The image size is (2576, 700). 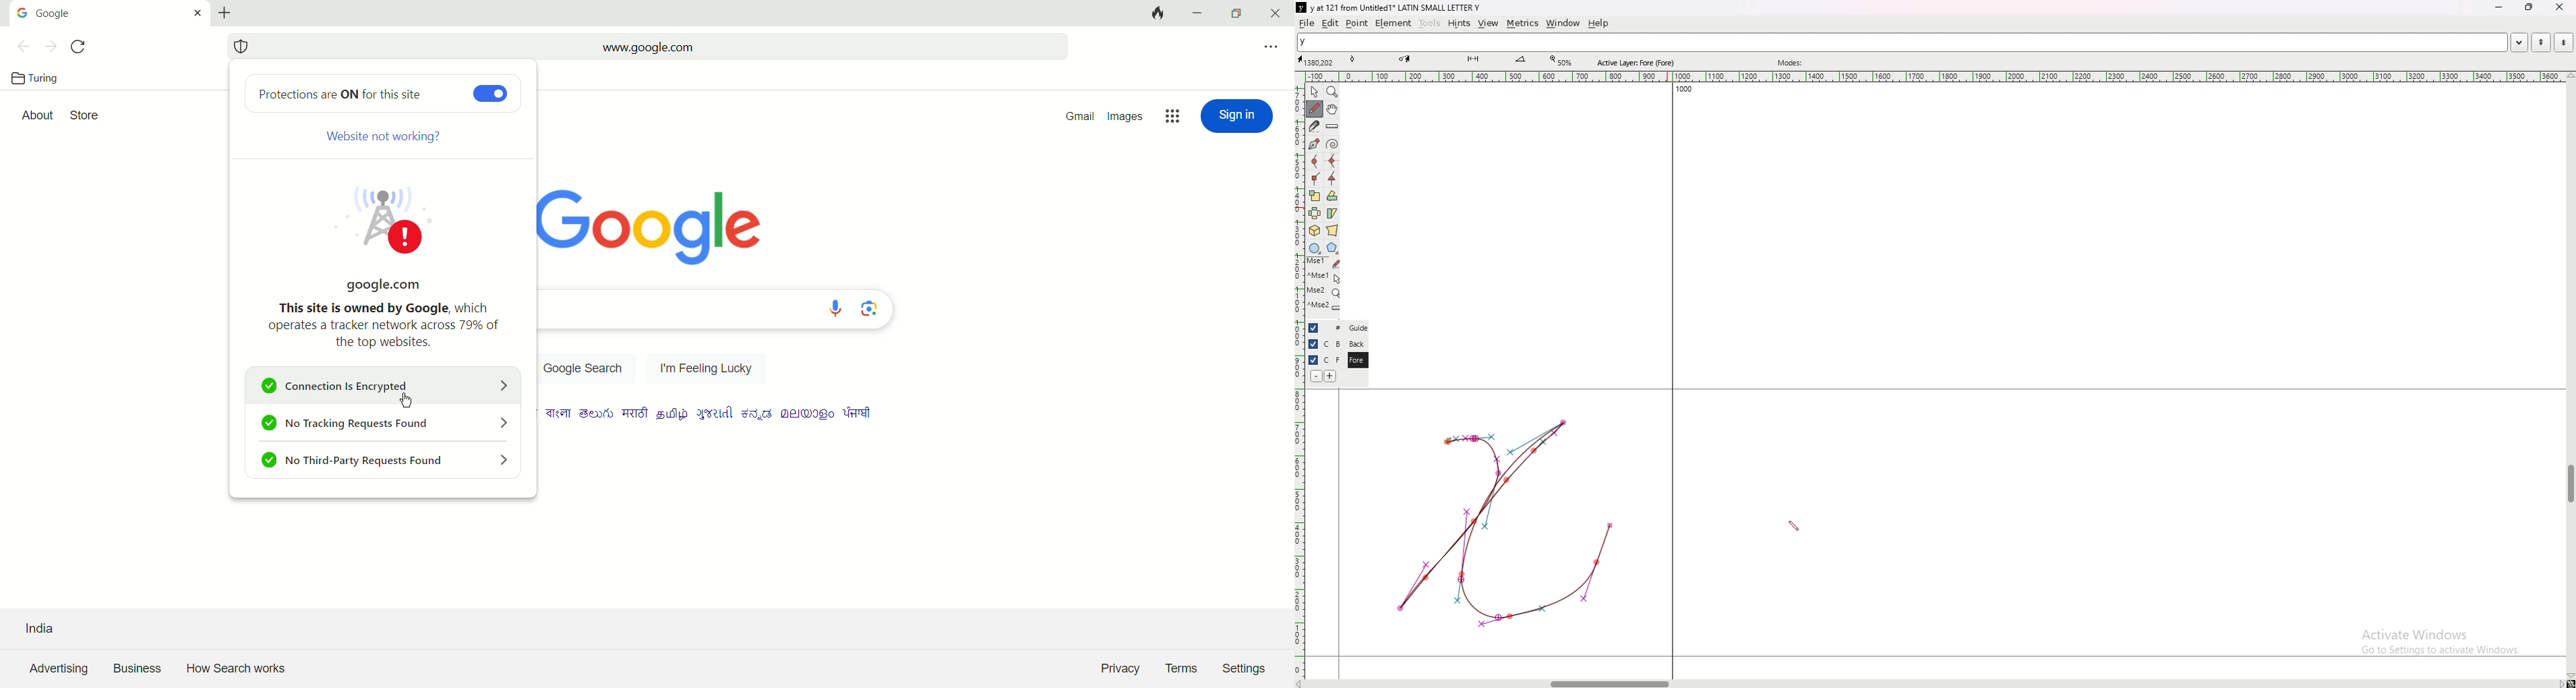 I want to click on scroll bar horizontal, so click(x=1610, y=681).